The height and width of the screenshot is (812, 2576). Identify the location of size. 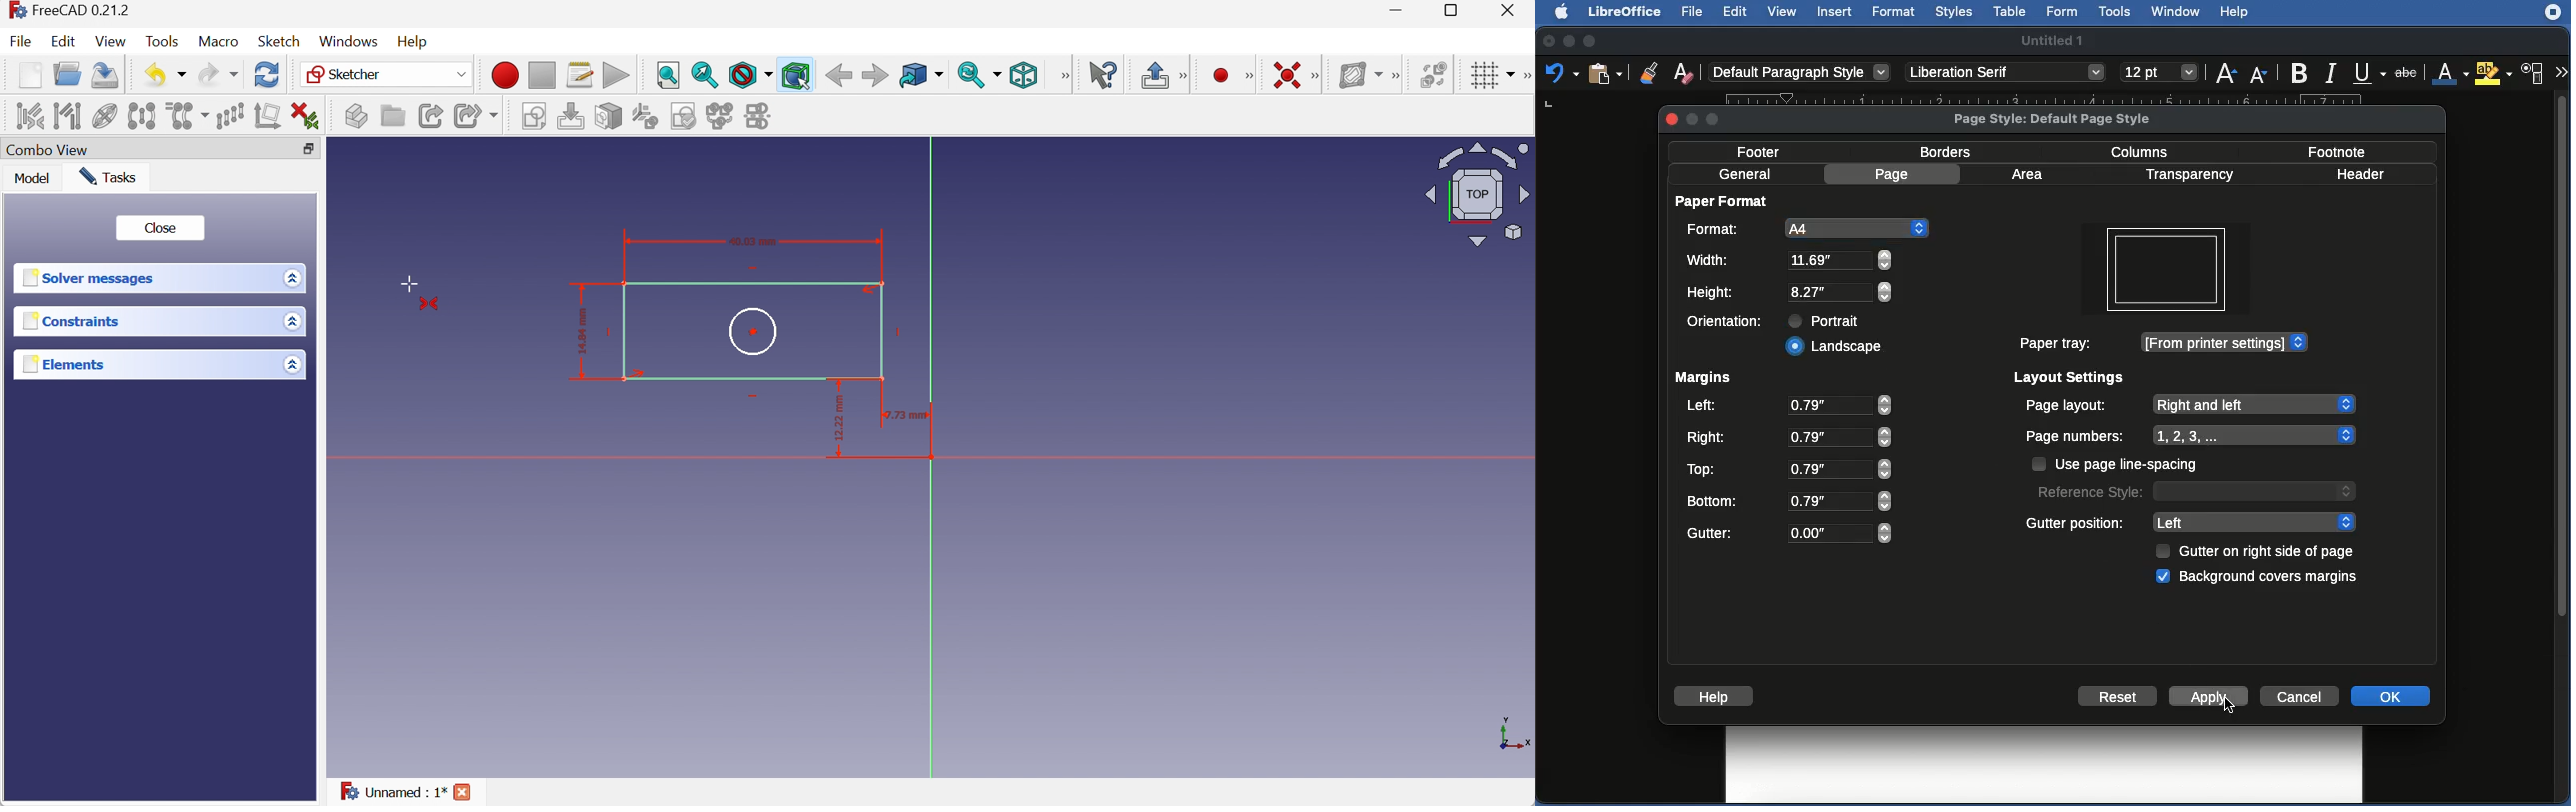
(2158, 72).